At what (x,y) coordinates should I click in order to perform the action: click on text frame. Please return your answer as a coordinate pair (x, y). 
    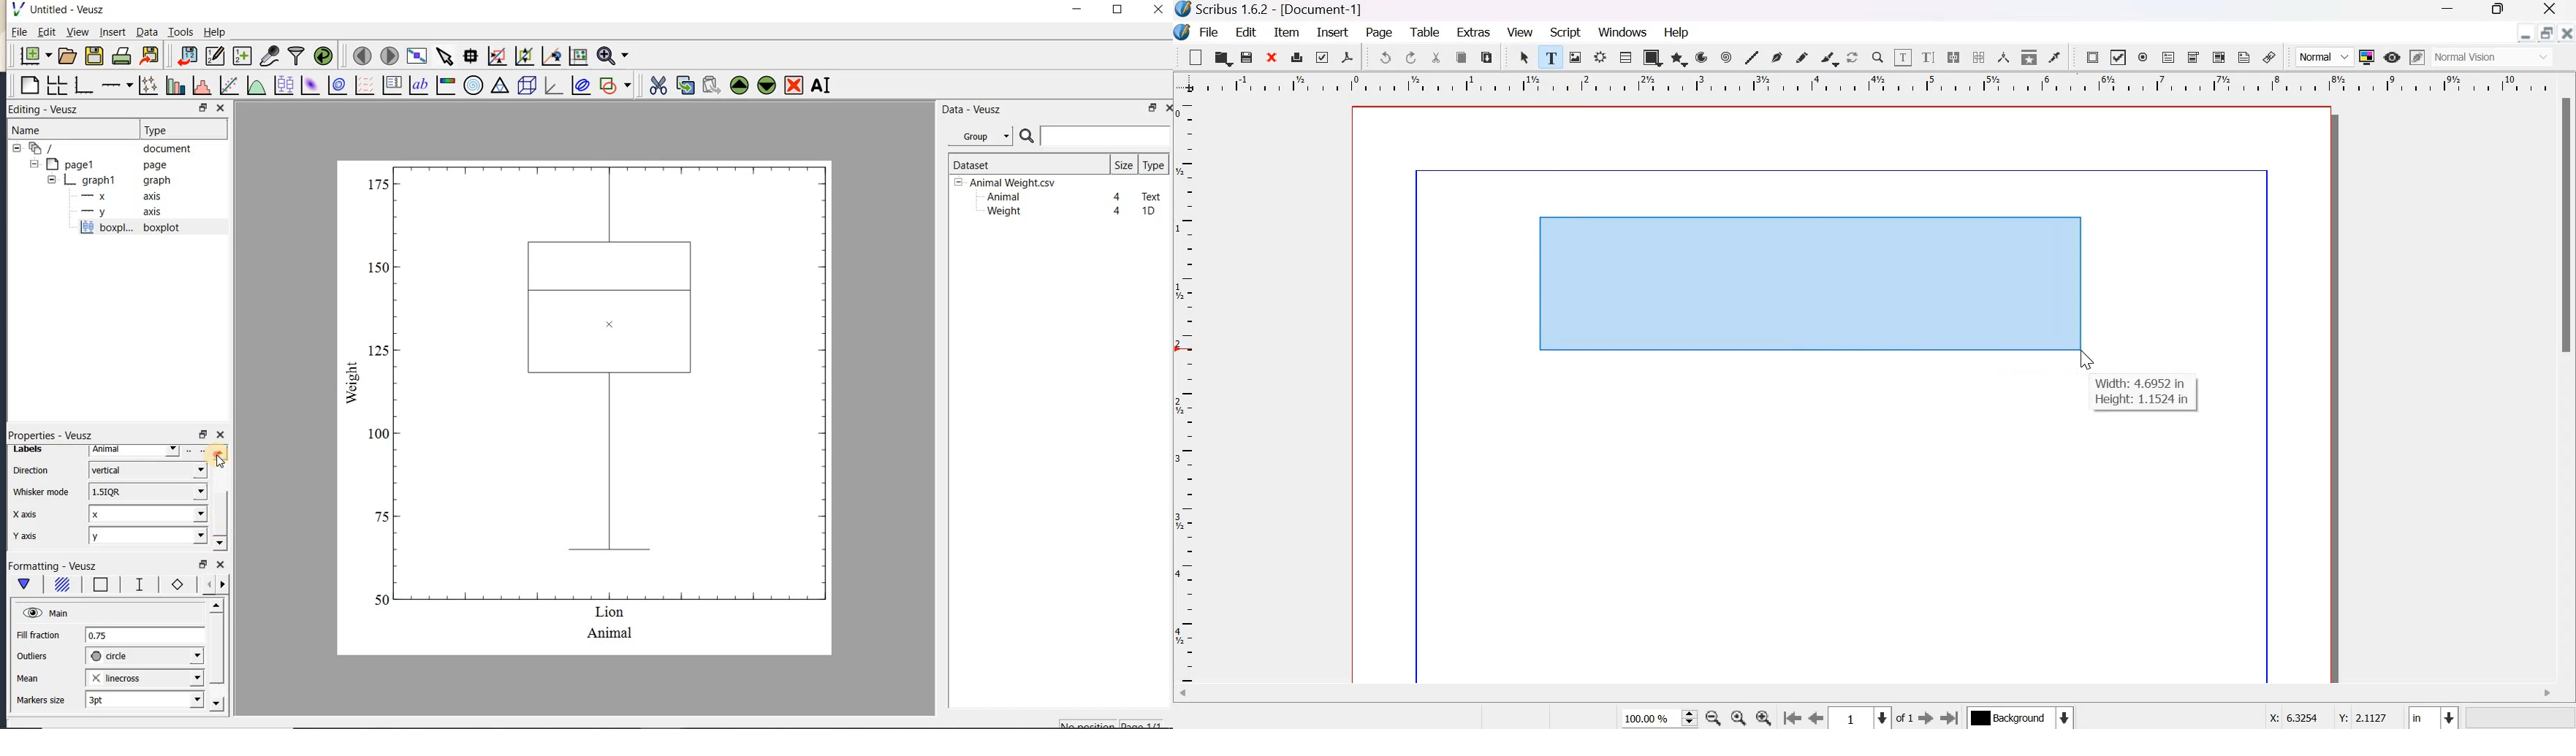
    Looking at the image, I should click on (1551, 55).